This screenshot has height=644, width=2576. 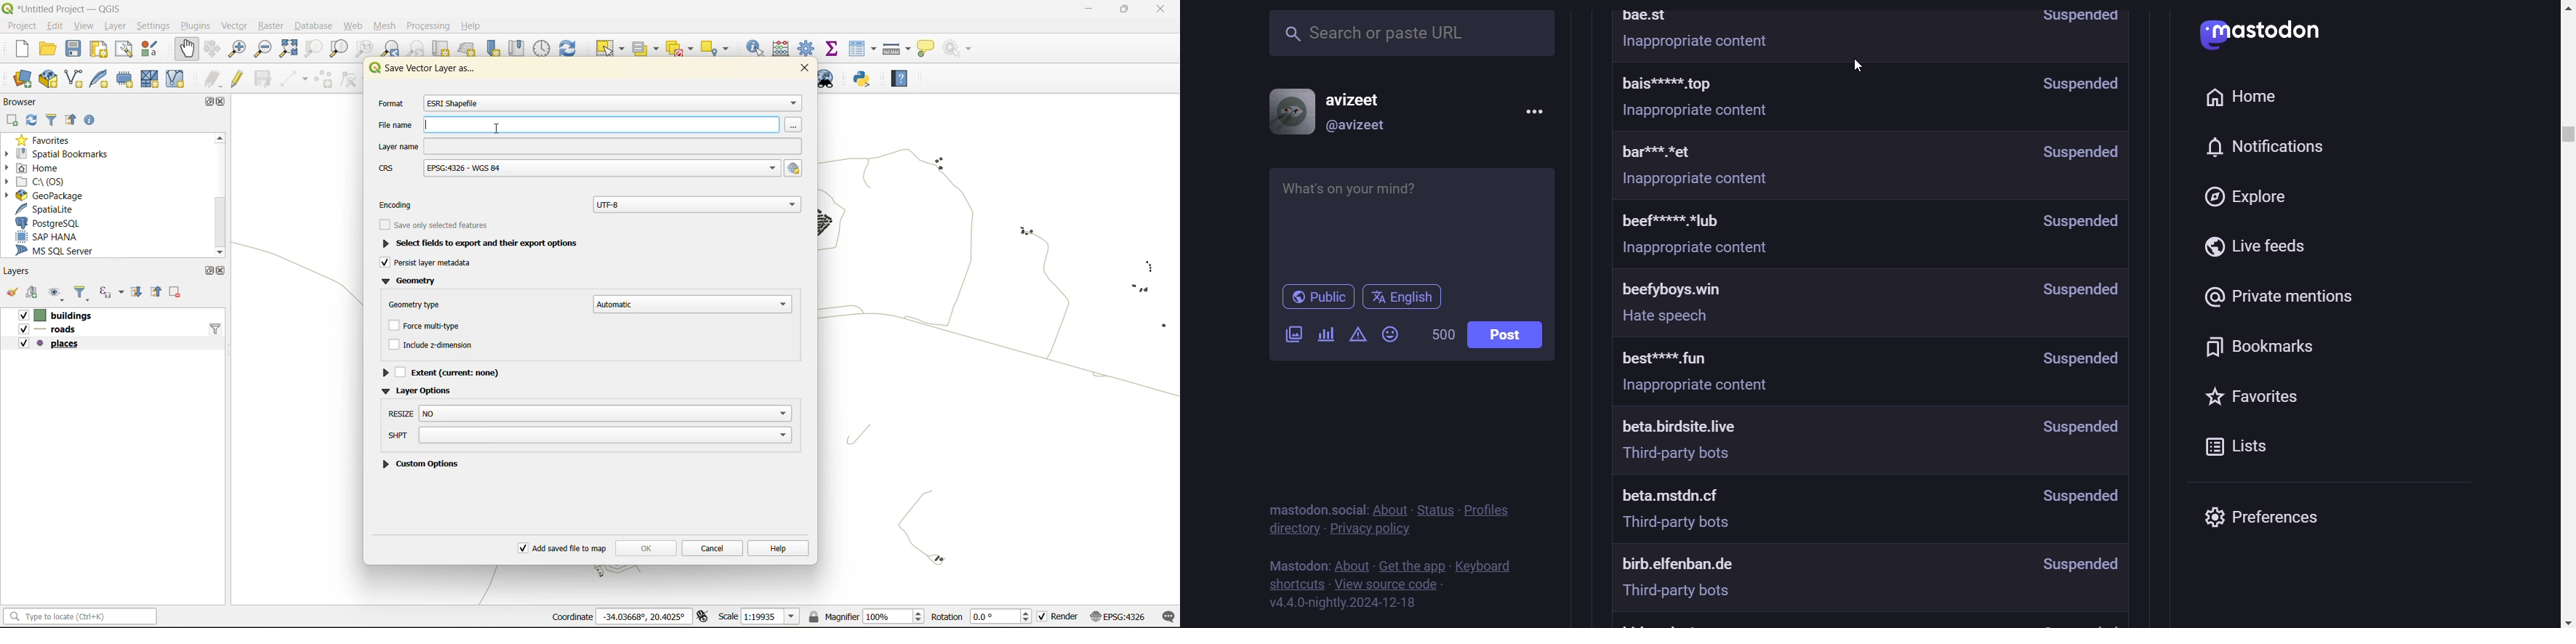 I want to click on moderated server's information, so click(x=1870, y=94).